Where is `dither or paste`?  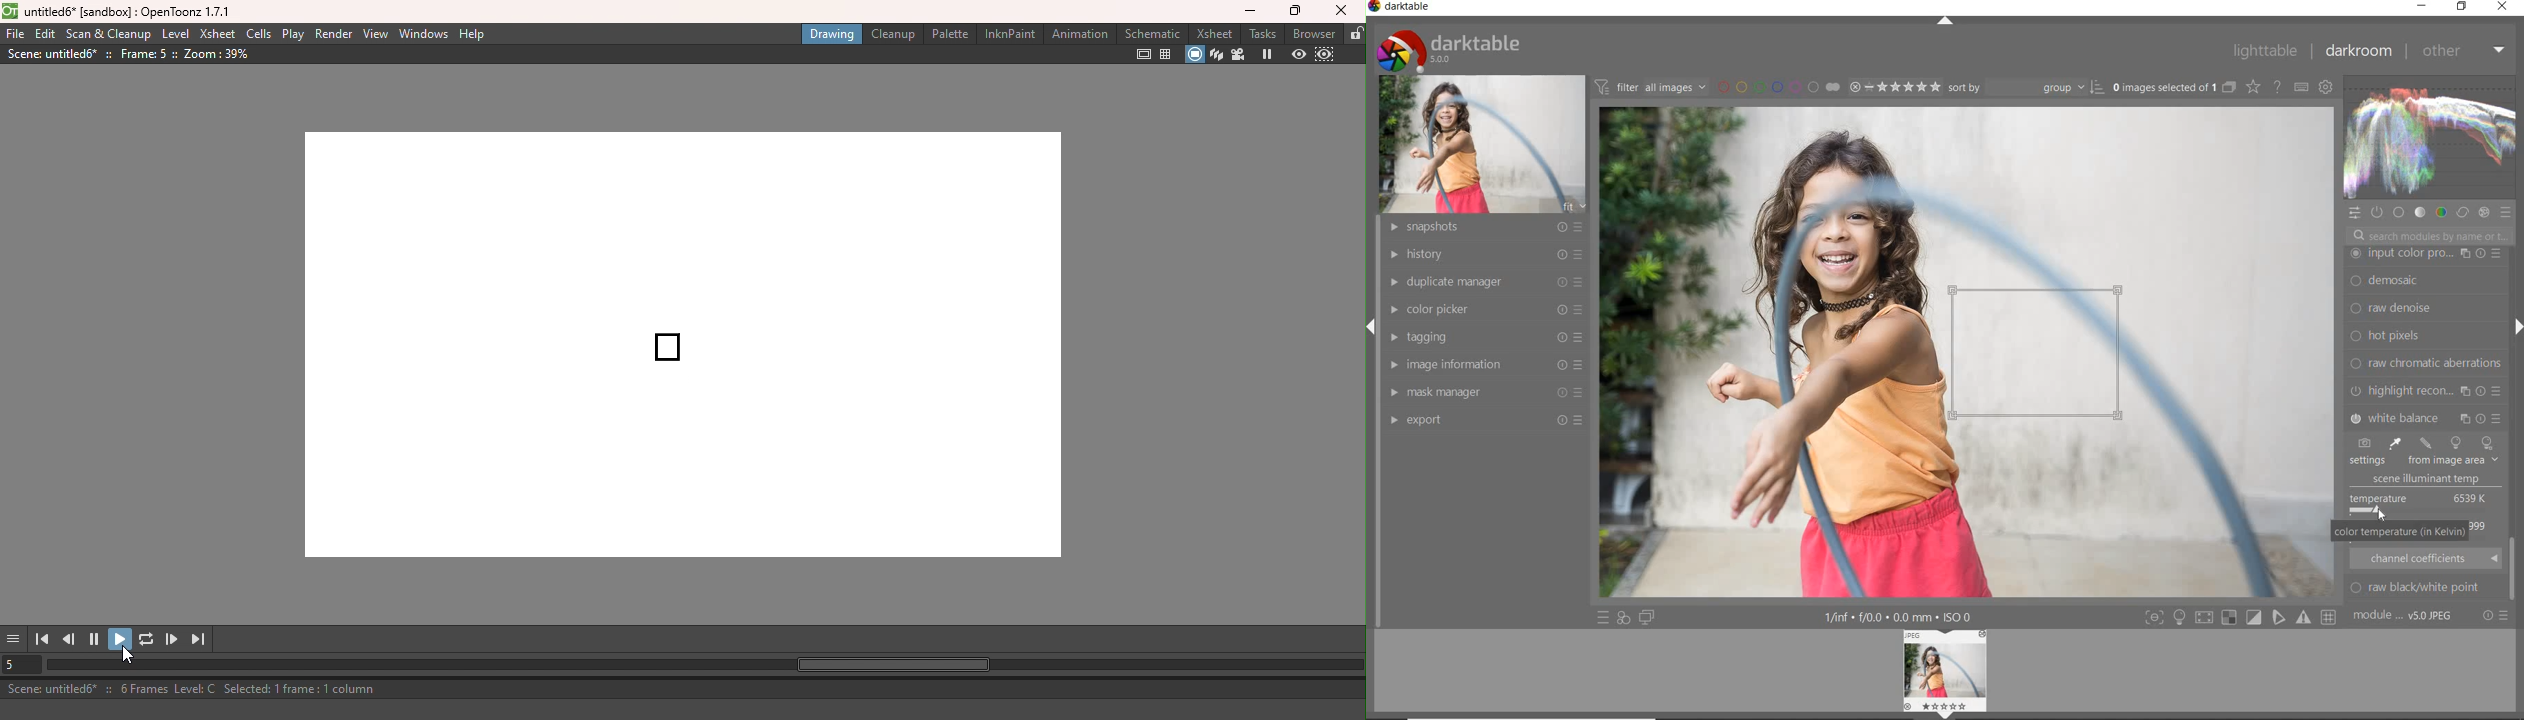
dither or paste is located at coordinates (2423, 309).